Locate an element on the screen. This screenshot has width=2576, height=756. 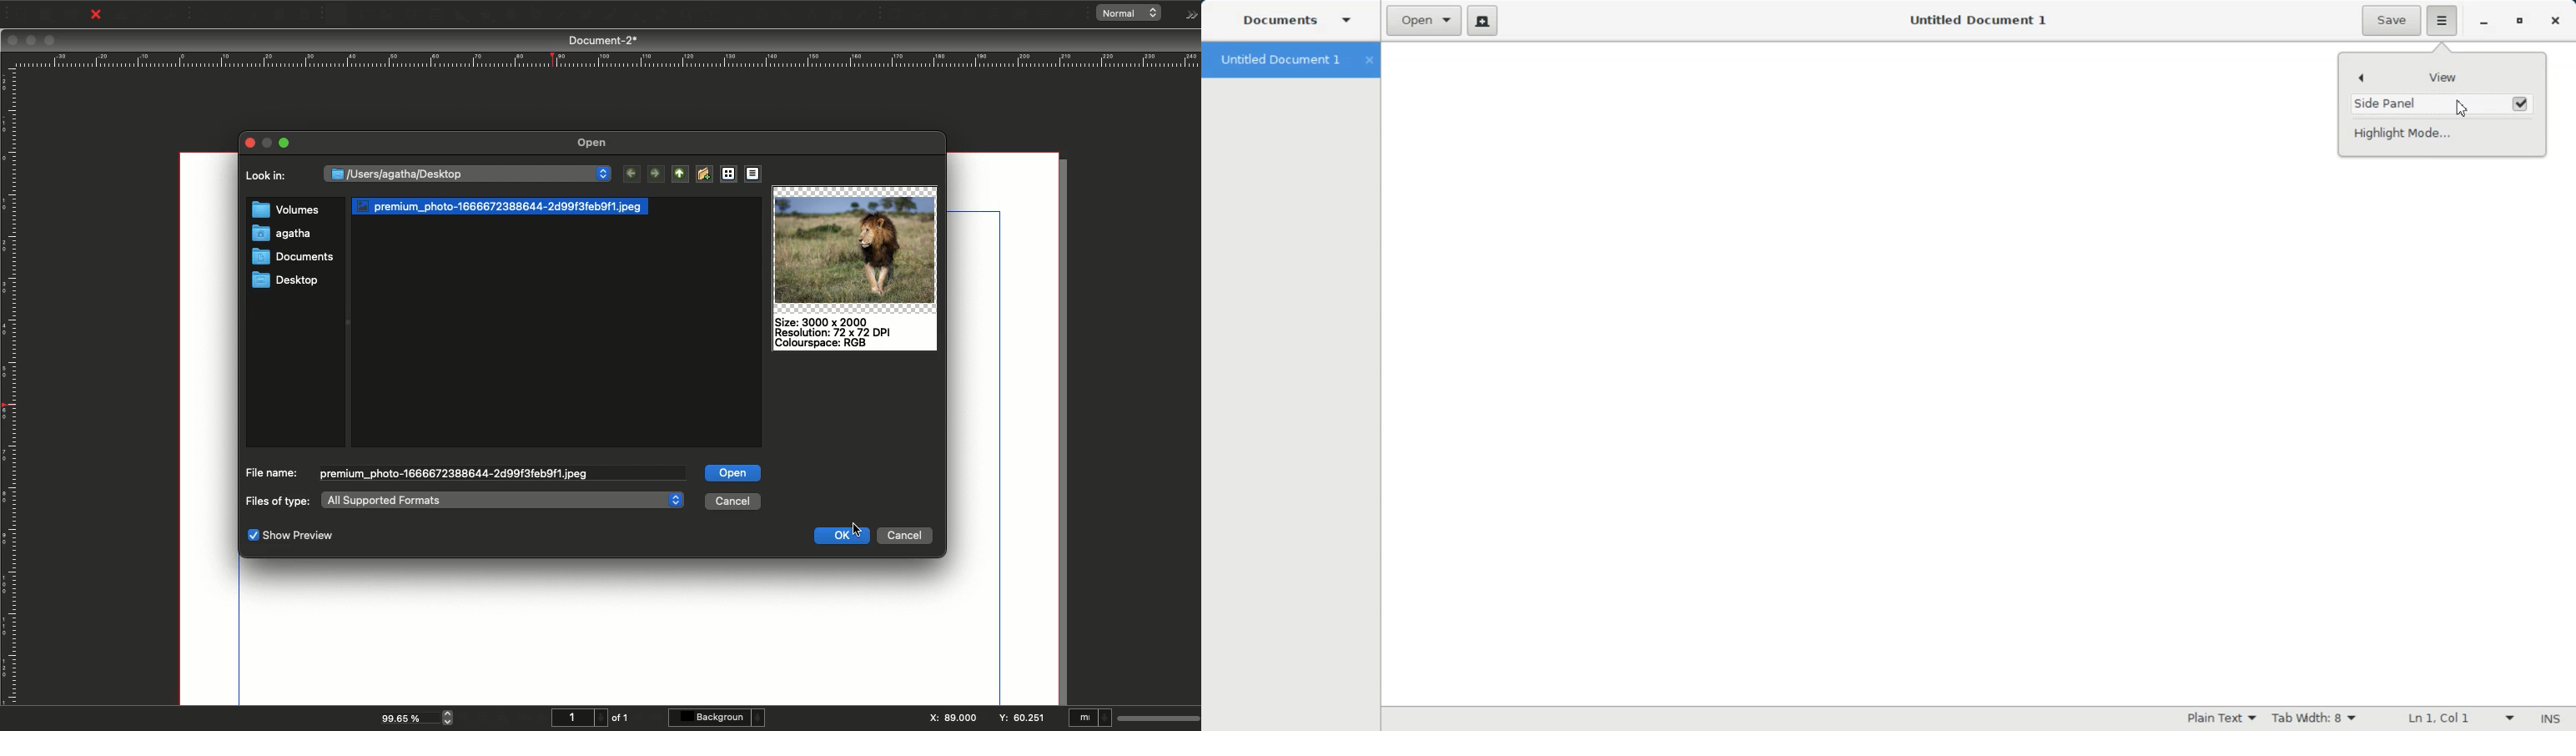
Copy is located at coordinates (280, 15).